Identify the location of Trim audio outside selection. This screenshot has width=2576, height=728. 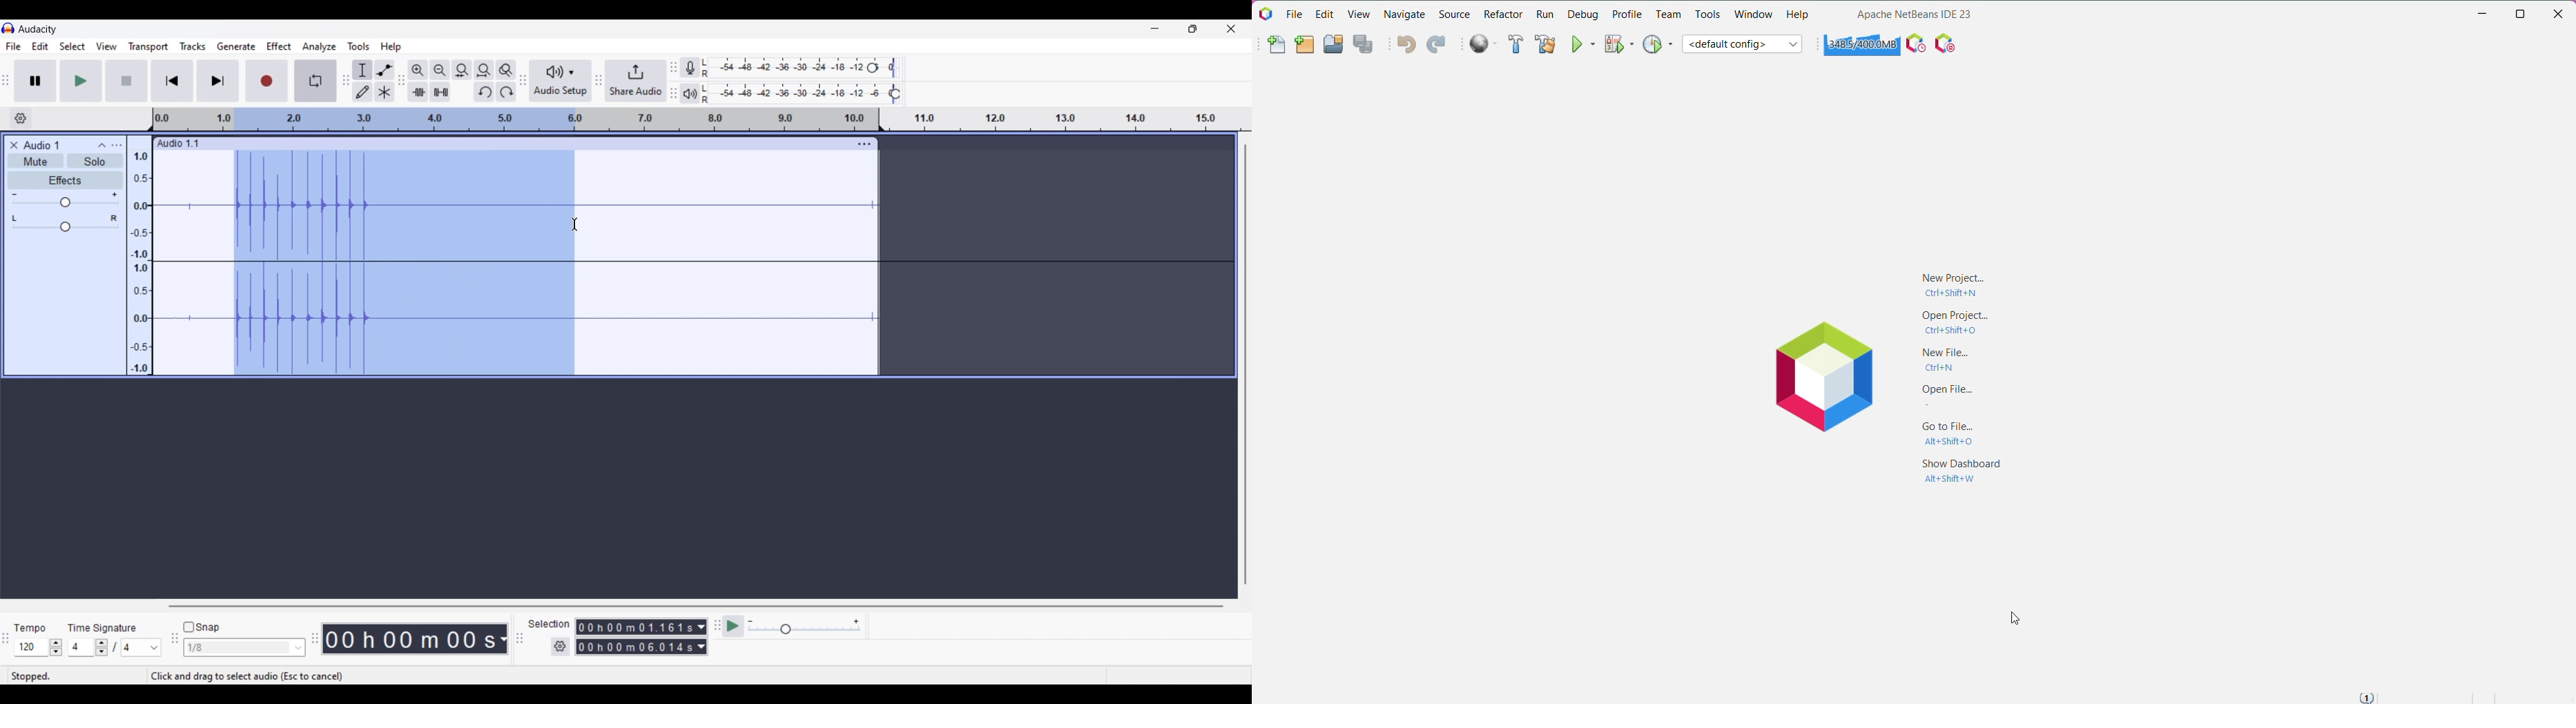
(418, 92).